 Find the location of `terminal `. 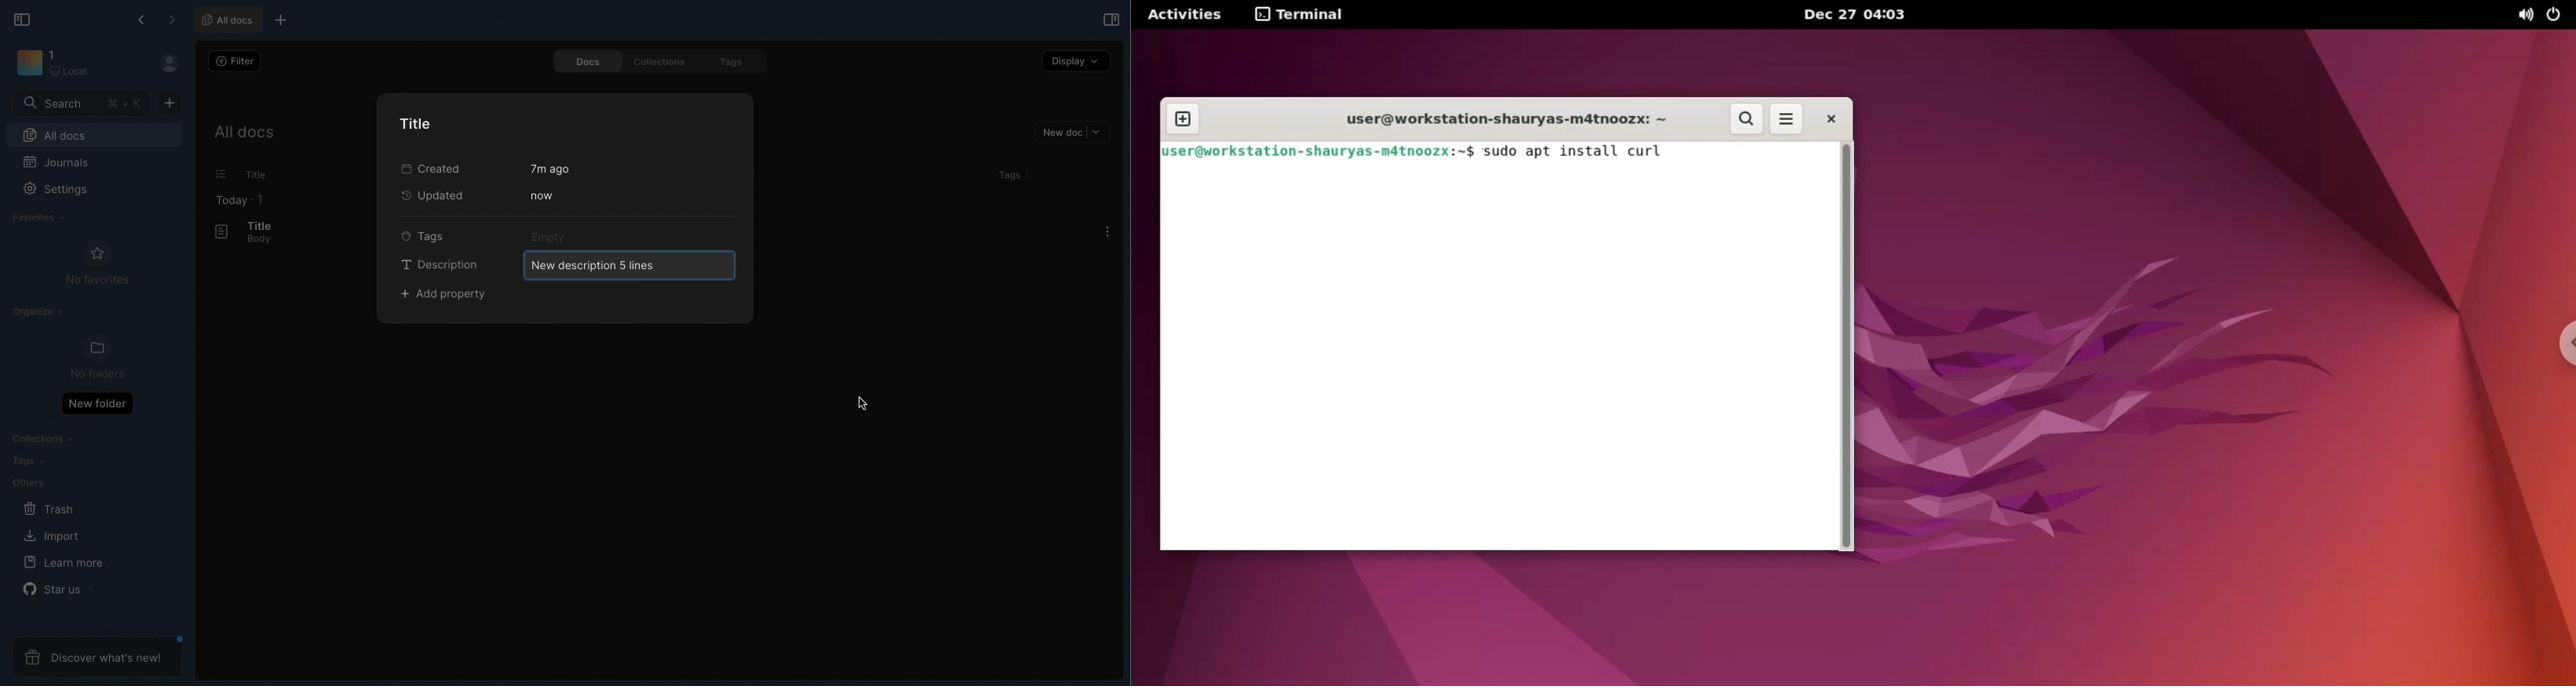

terminal  is located at coordinates (1302, 16).